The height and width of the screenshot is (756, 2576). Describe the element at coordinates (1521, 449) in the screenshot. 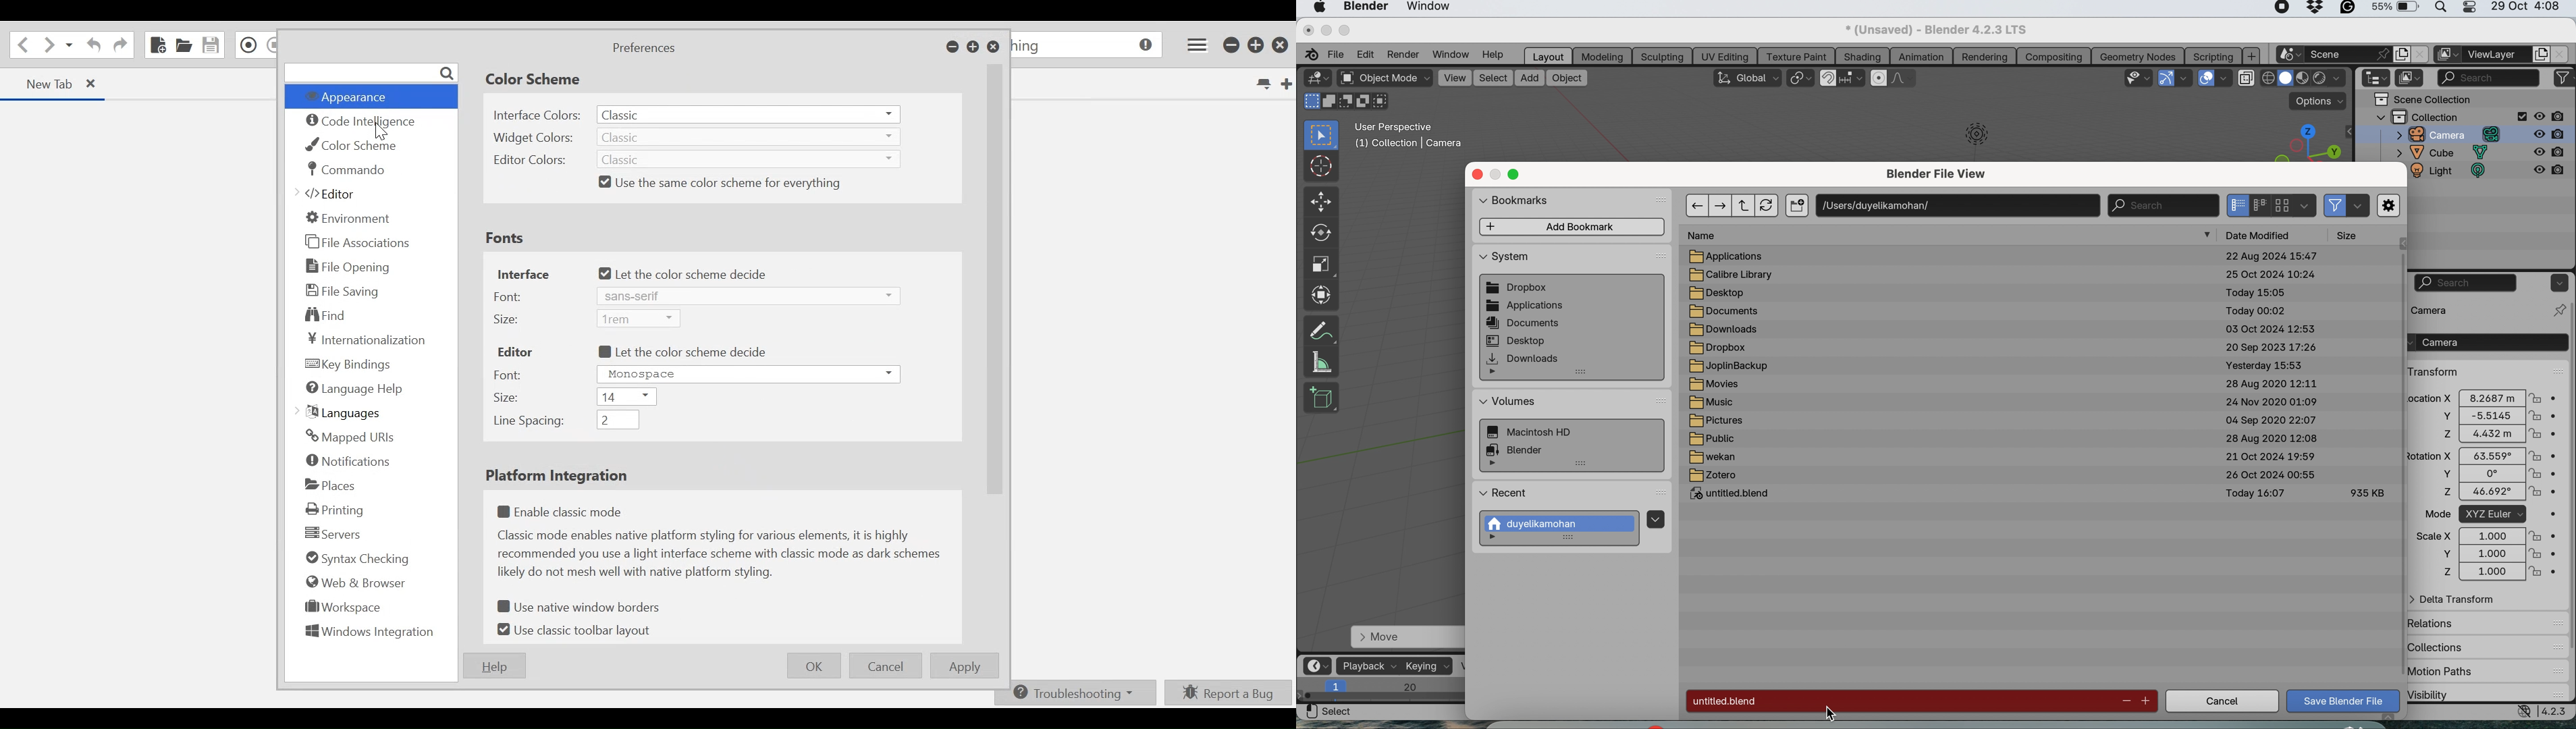

I see `blender` at that location.